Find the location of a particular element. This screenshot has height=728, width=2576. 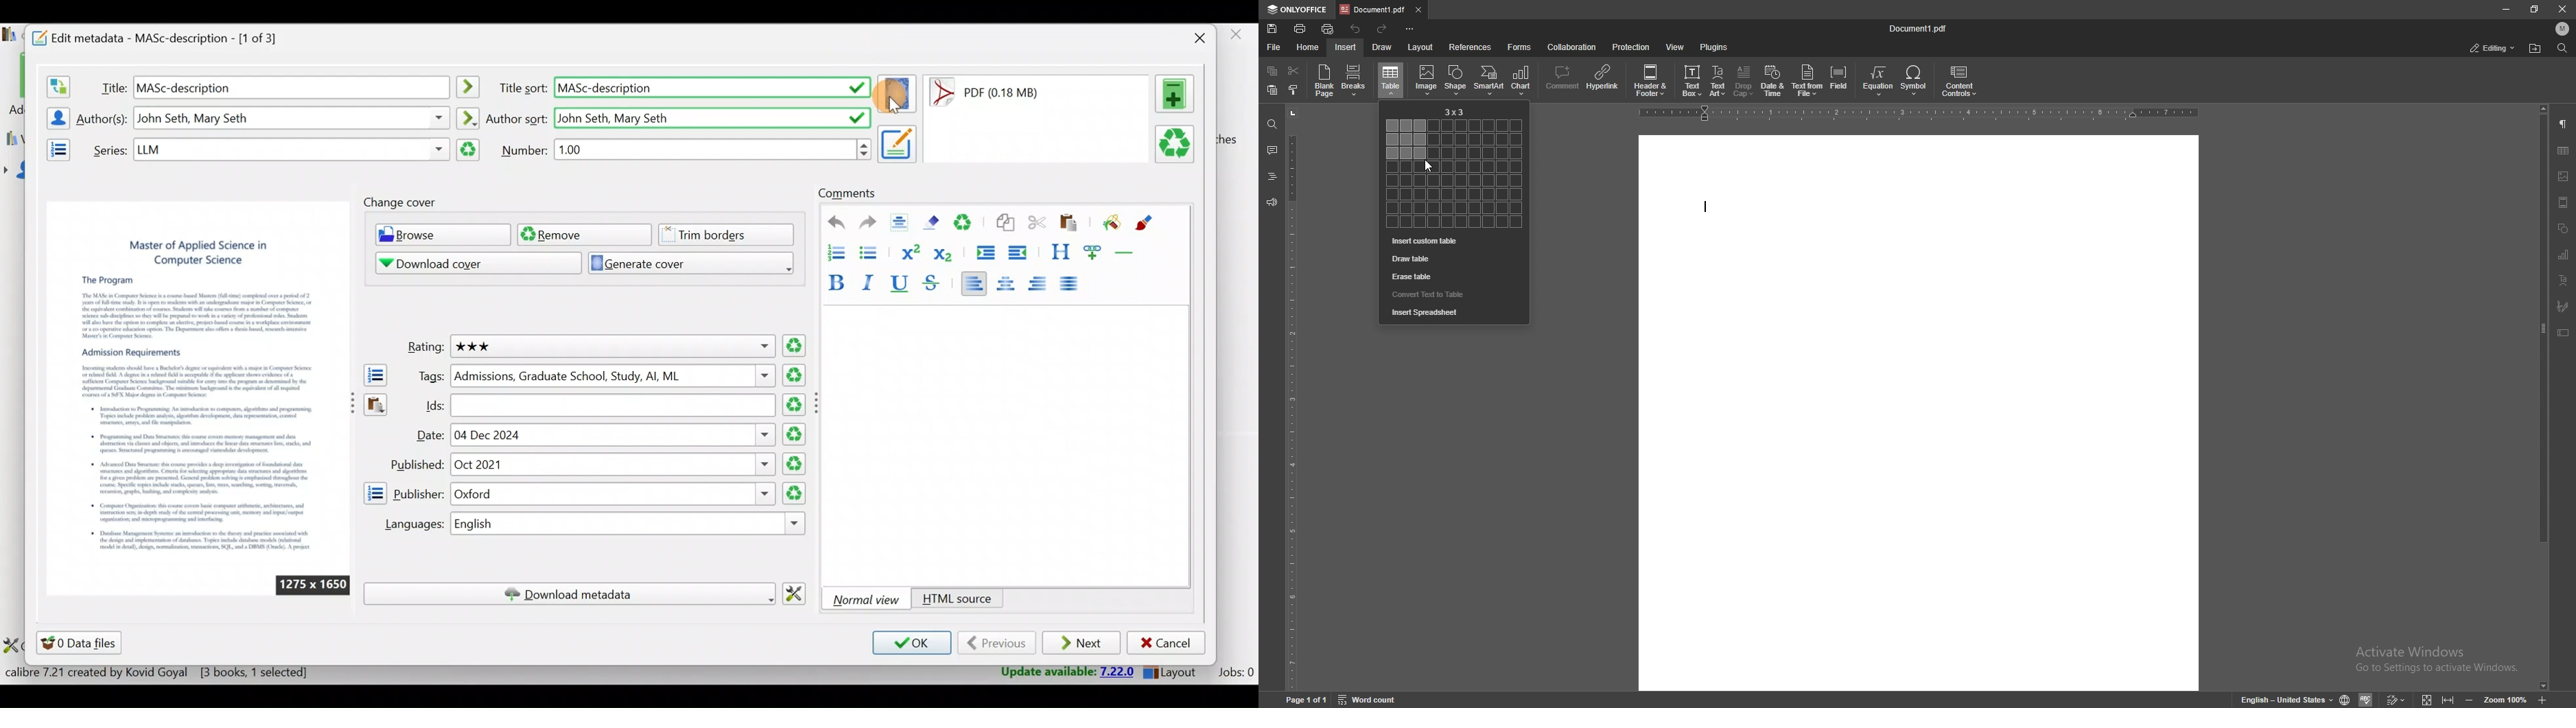

Open the manage authors editor is located at coordinates (54, 116).